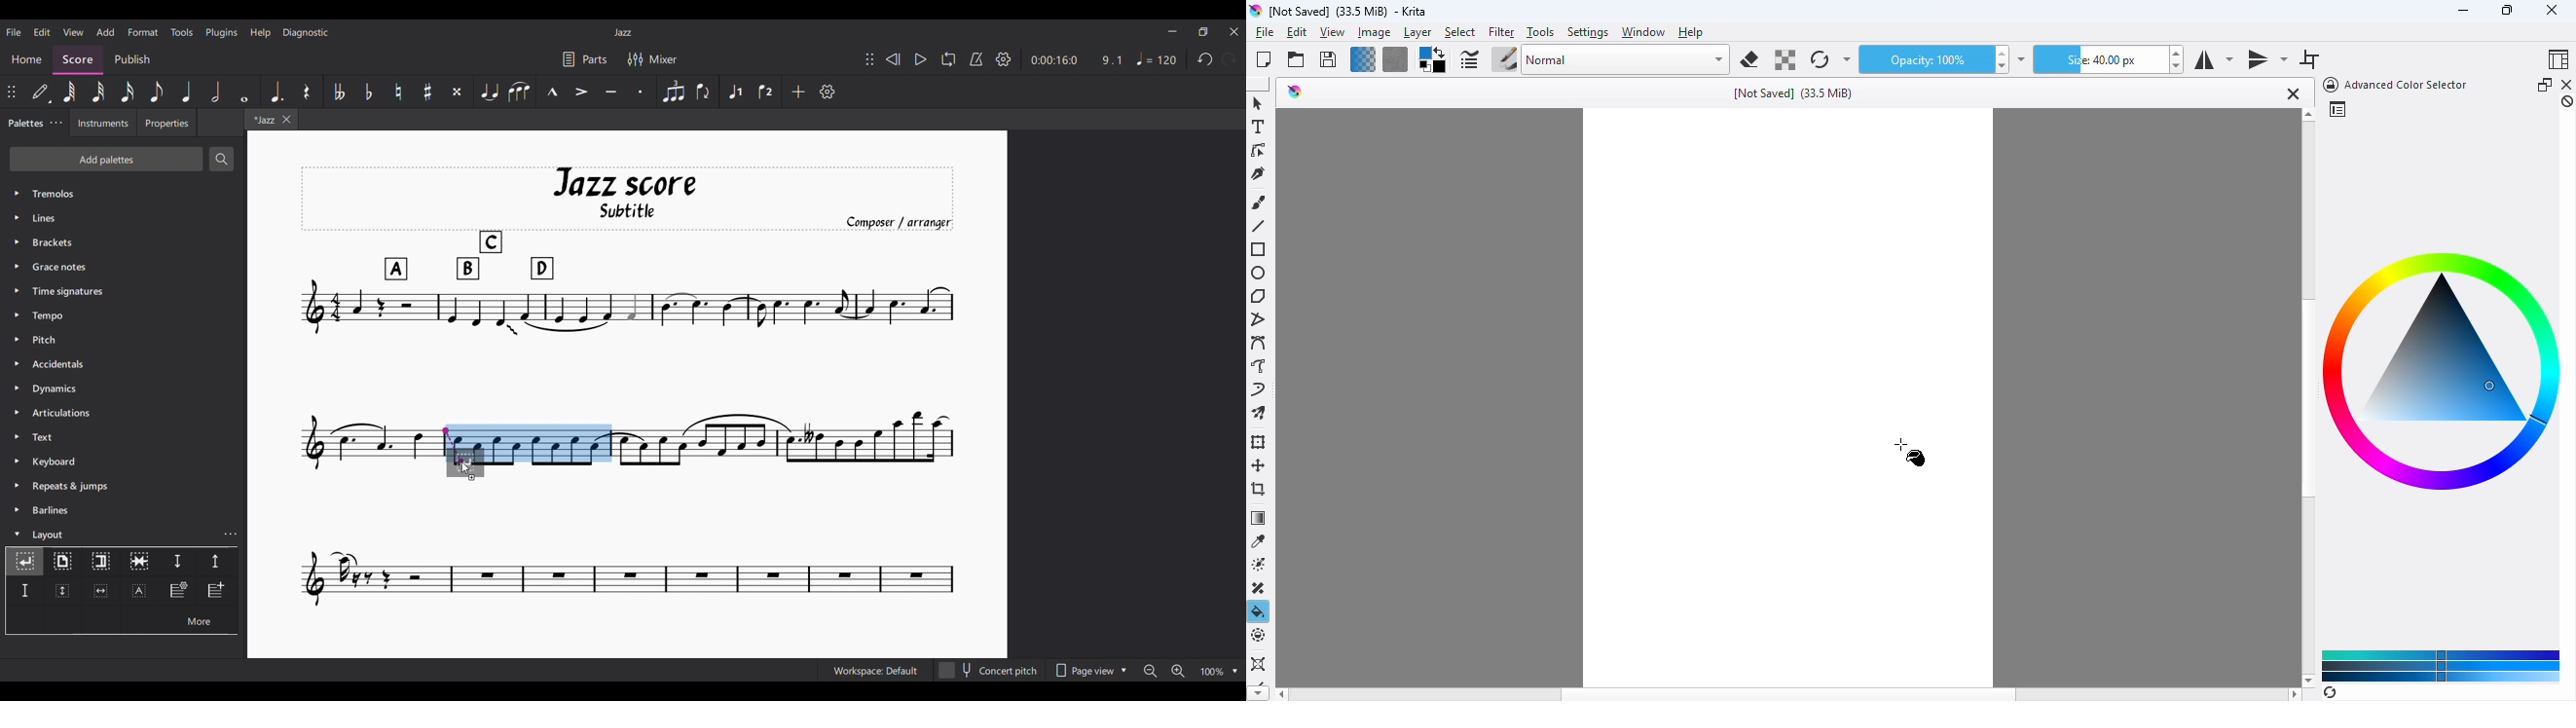 The height and width of the screenshot is (728, 2576). What do you see at coordinates (673, 92) in the screenshot?
I see `Tuplet` at bounding box center [673, 92].